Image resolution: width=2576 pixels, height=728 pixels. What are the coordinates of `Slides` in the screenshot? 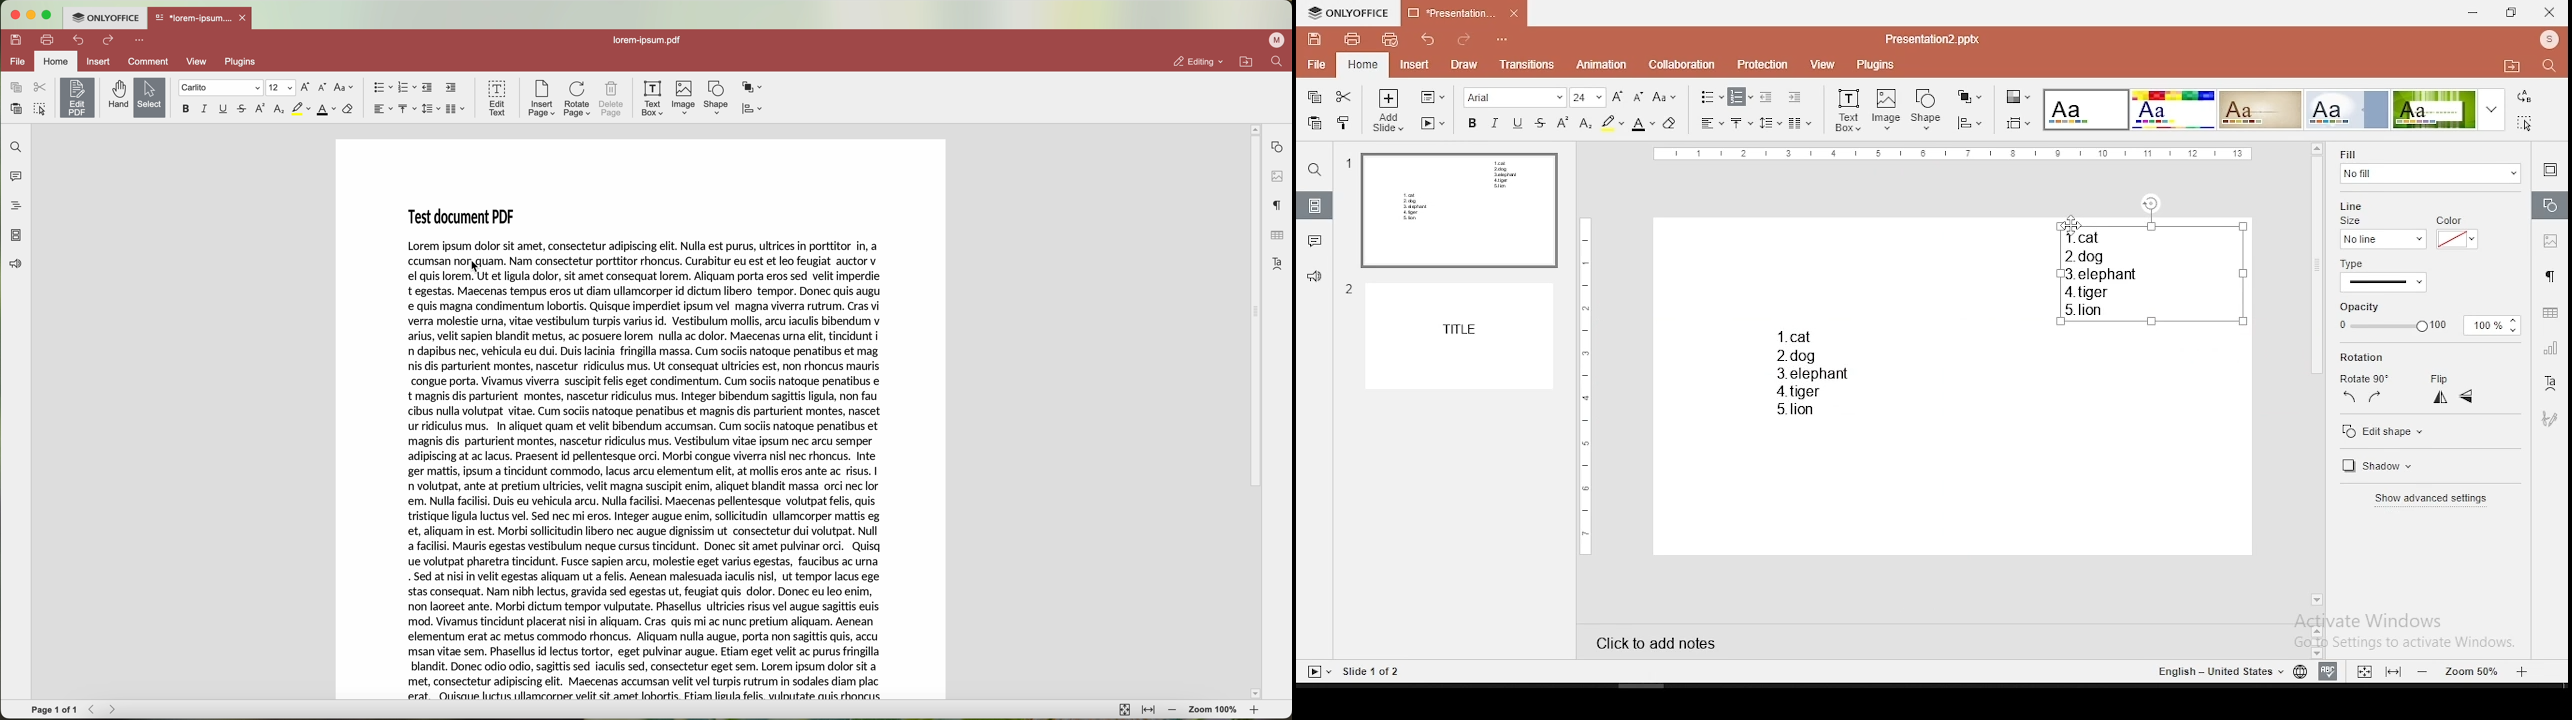 It's located at (1354, 671).